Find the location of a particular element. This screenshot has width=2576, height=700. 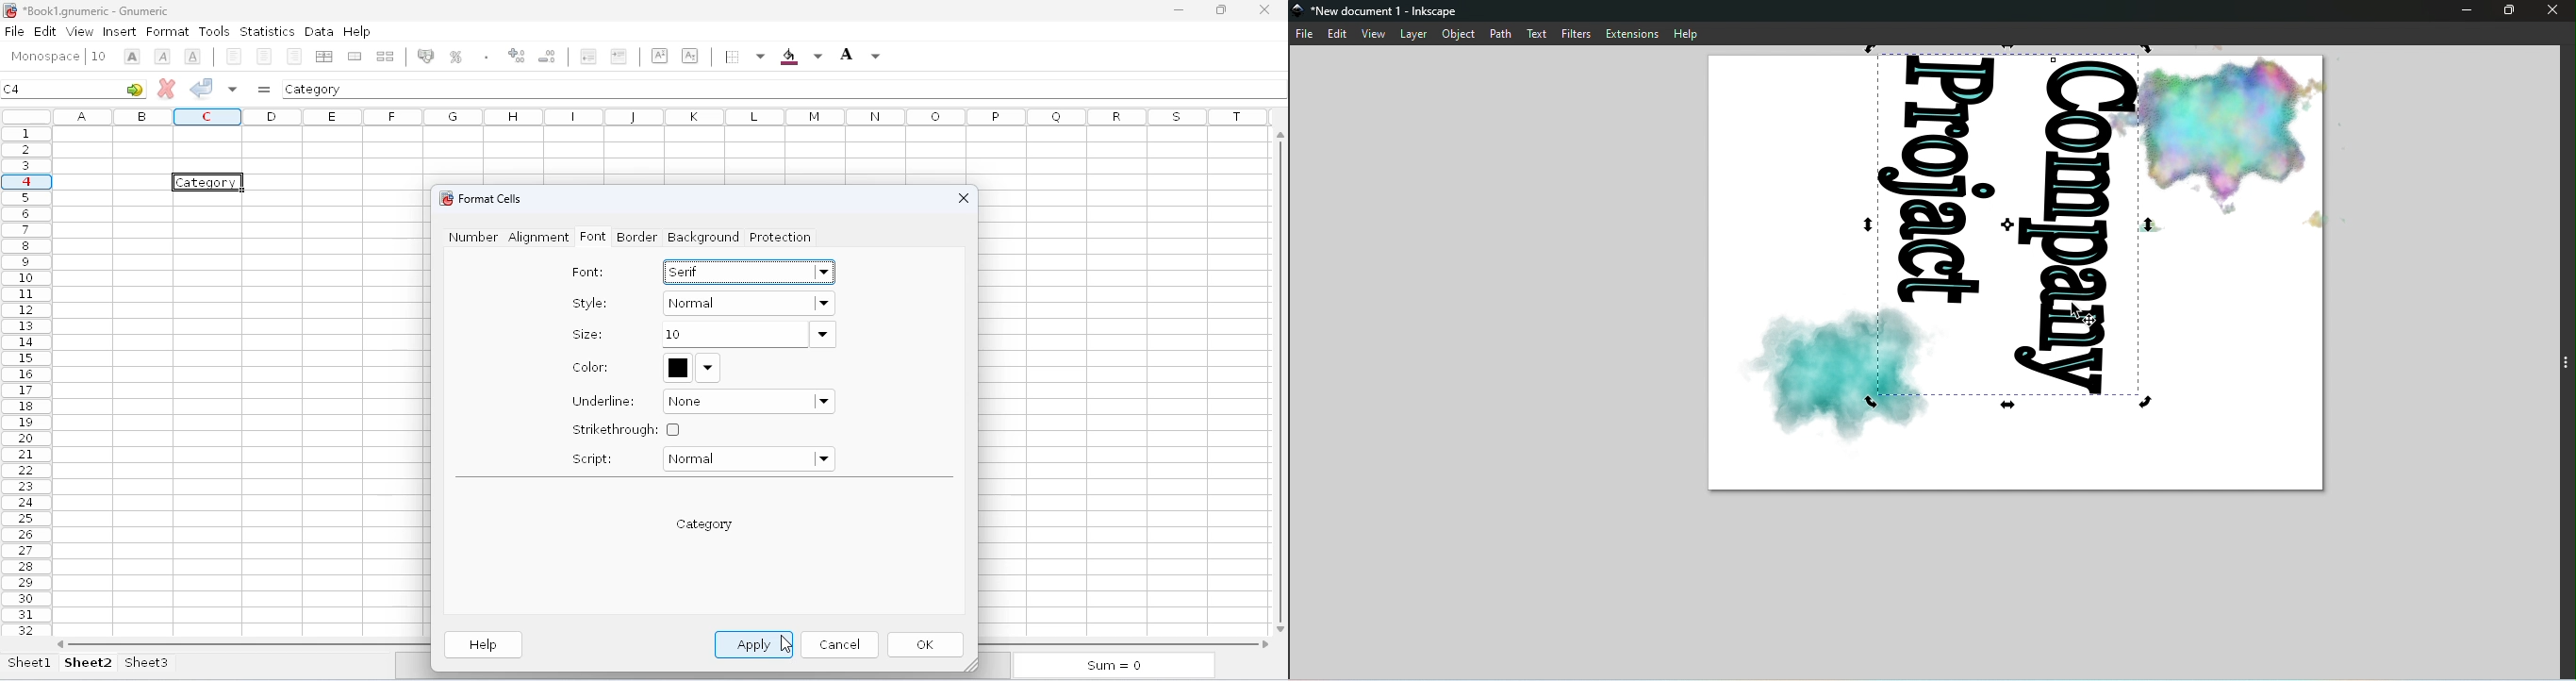

Background is located at coordinates (701, 239).